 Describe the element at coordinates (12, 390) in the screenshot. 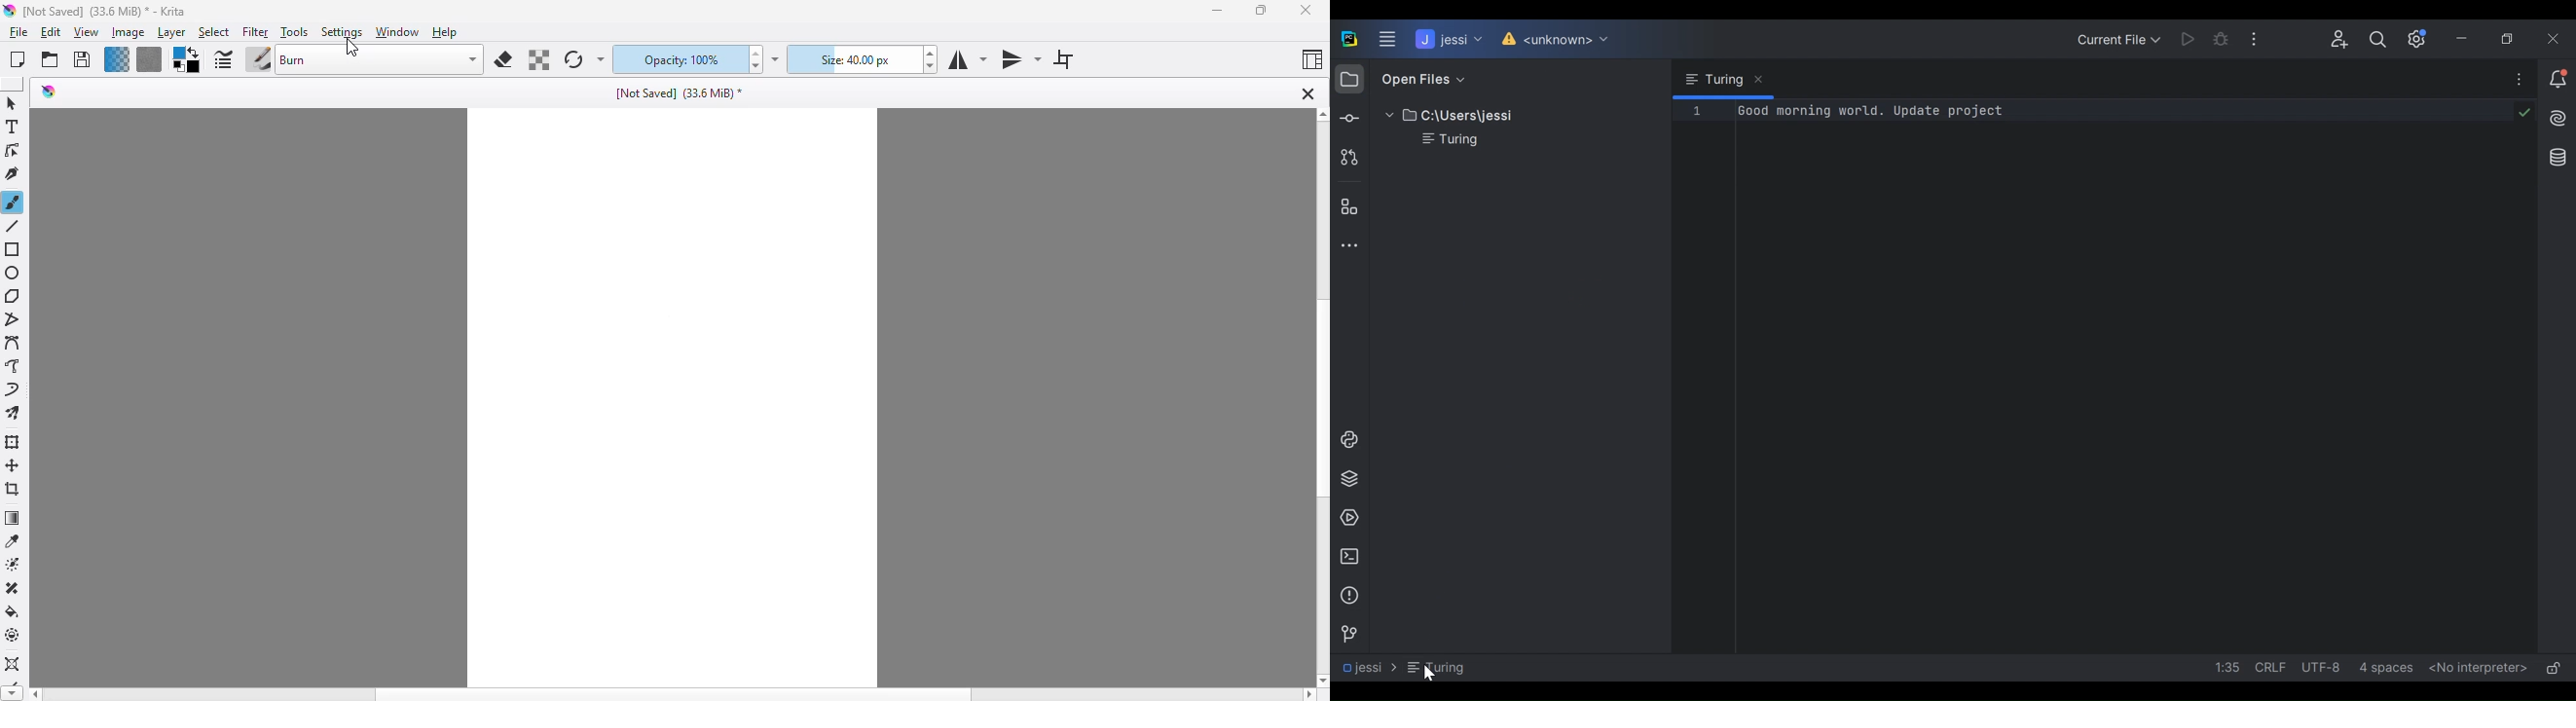

I see `dynamic brush tool` at that location.